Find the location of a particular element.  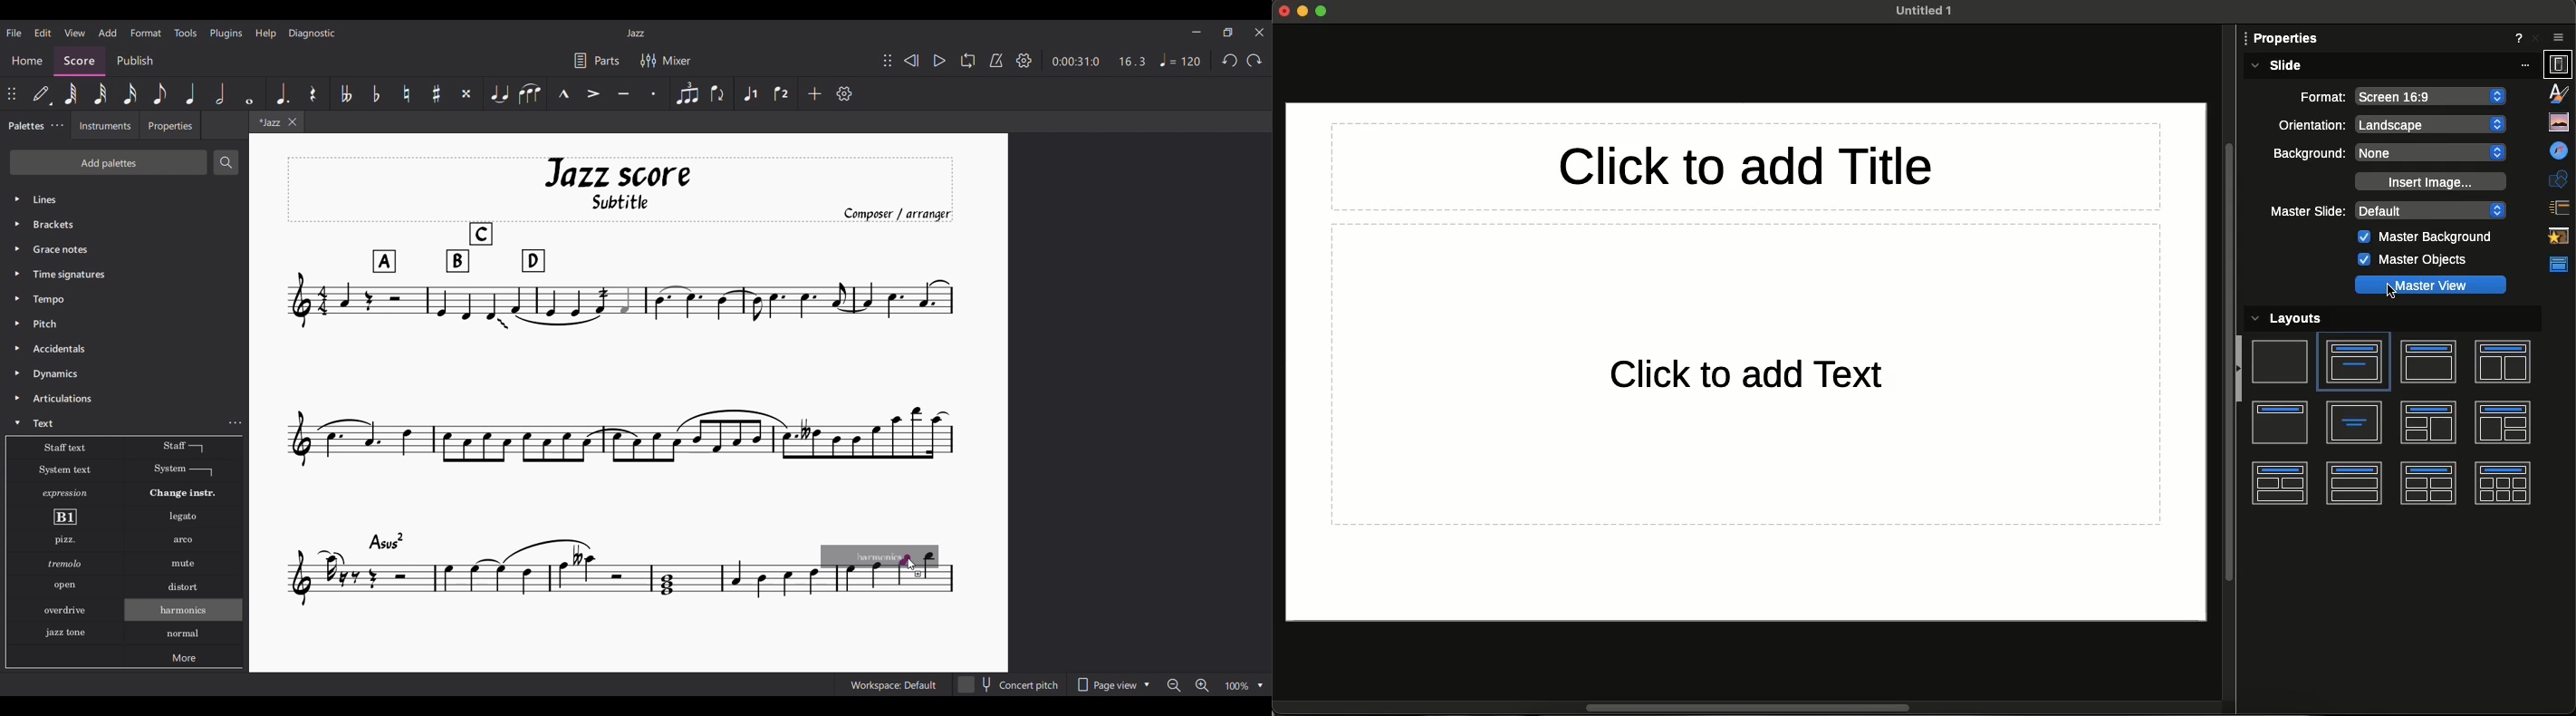

Tie is located at coordinates (500, 93).